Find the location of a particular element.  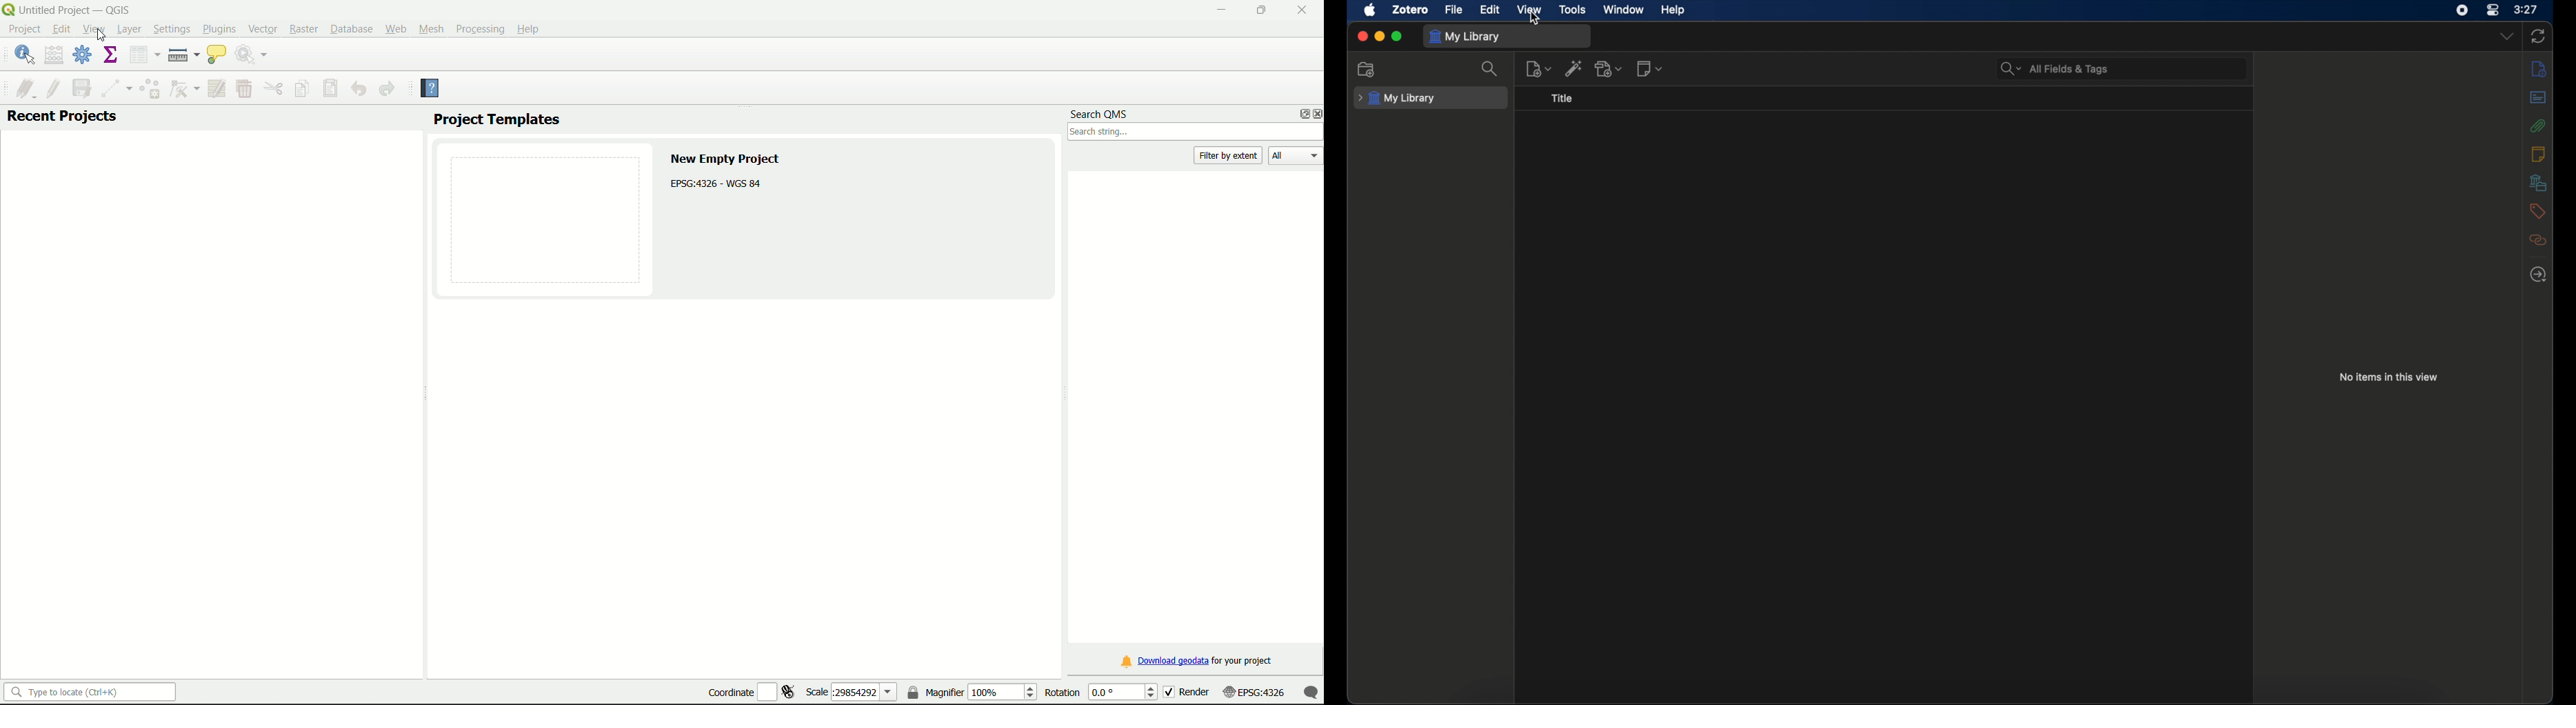

add item by identifier is located at coordinates (1574, 68).